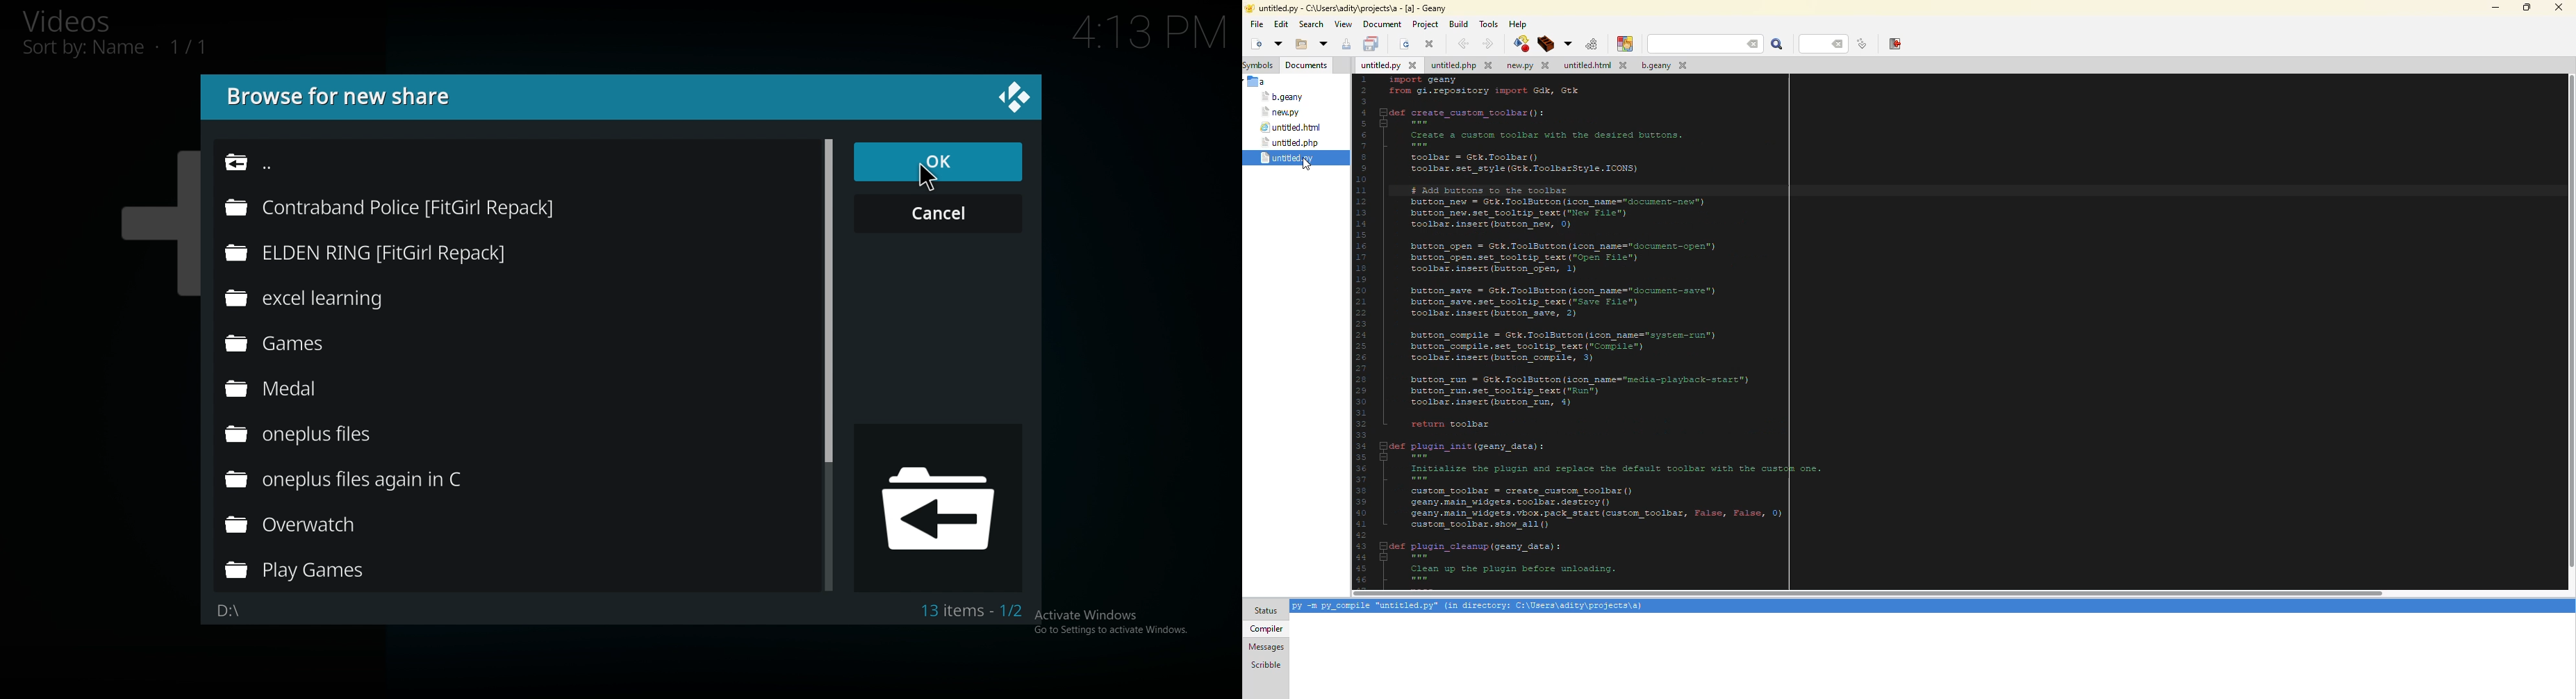 This screenshot has width=2576, height=700. Describe the element at coordinates (1600, 326) in the screenshot. I see `code` at that location.